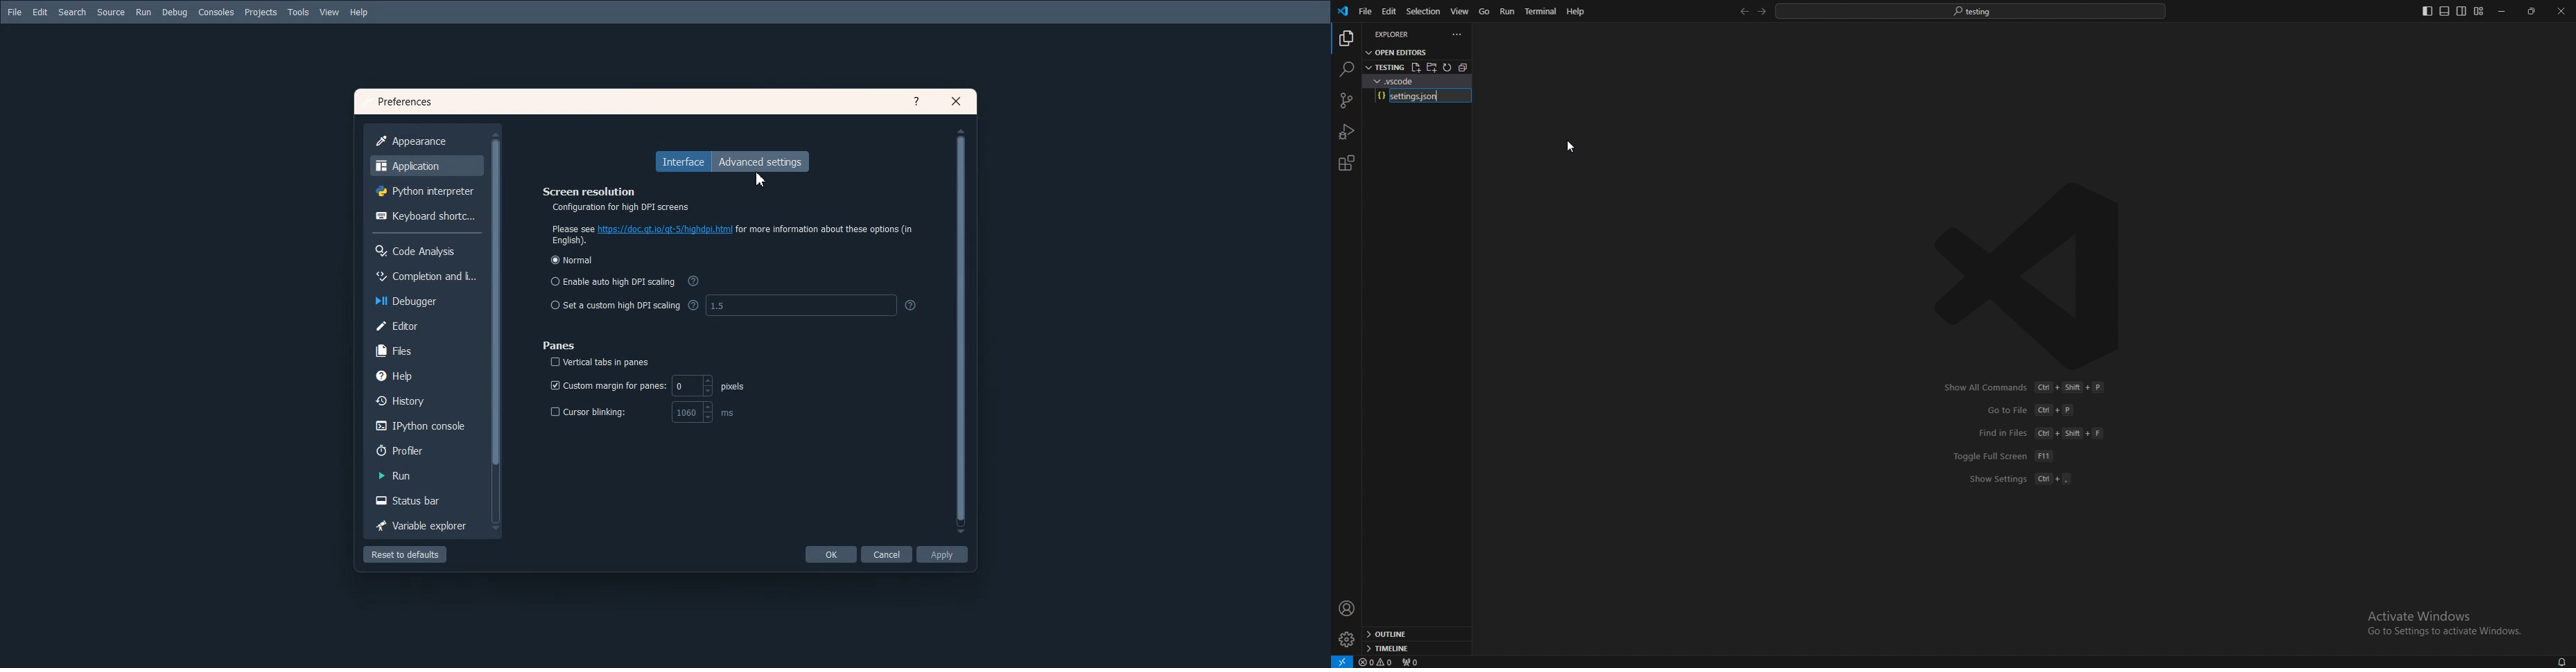 The width and height of the screenshot is (2576, 672). I want to click on OK, so click(830, 554).